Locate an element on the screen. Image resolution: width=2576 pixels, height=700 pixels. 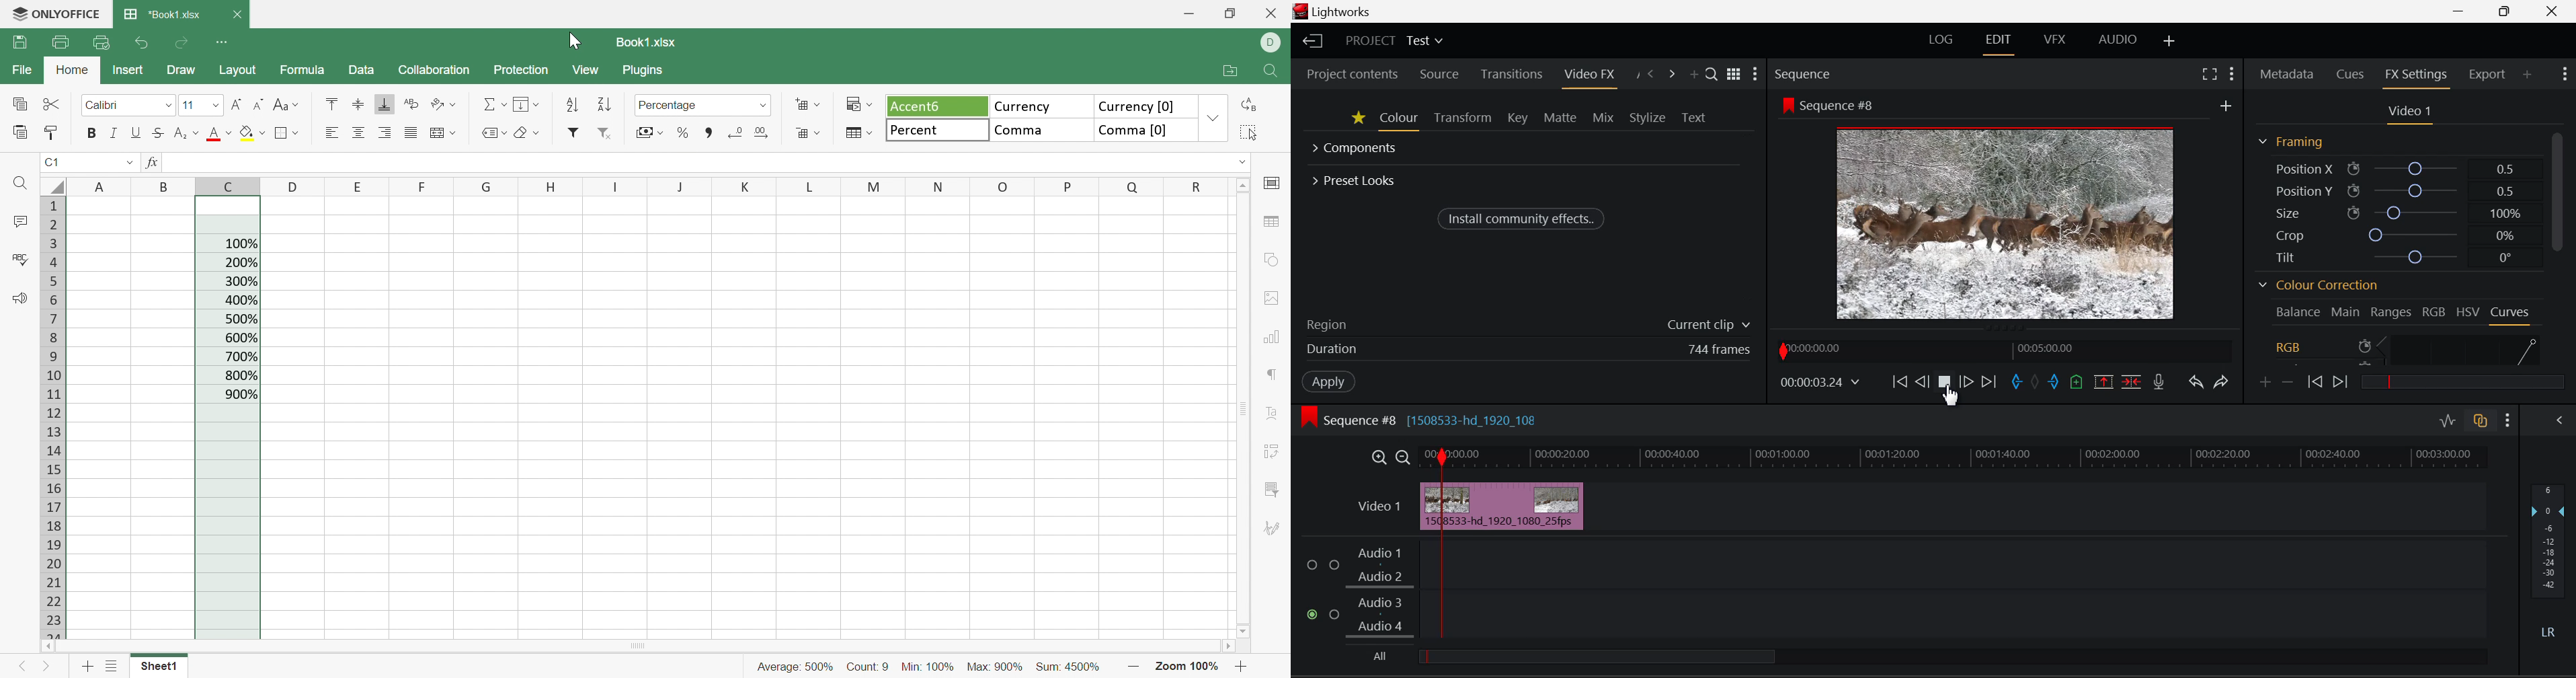
Show Settings is located at coordinates (2564, 76).